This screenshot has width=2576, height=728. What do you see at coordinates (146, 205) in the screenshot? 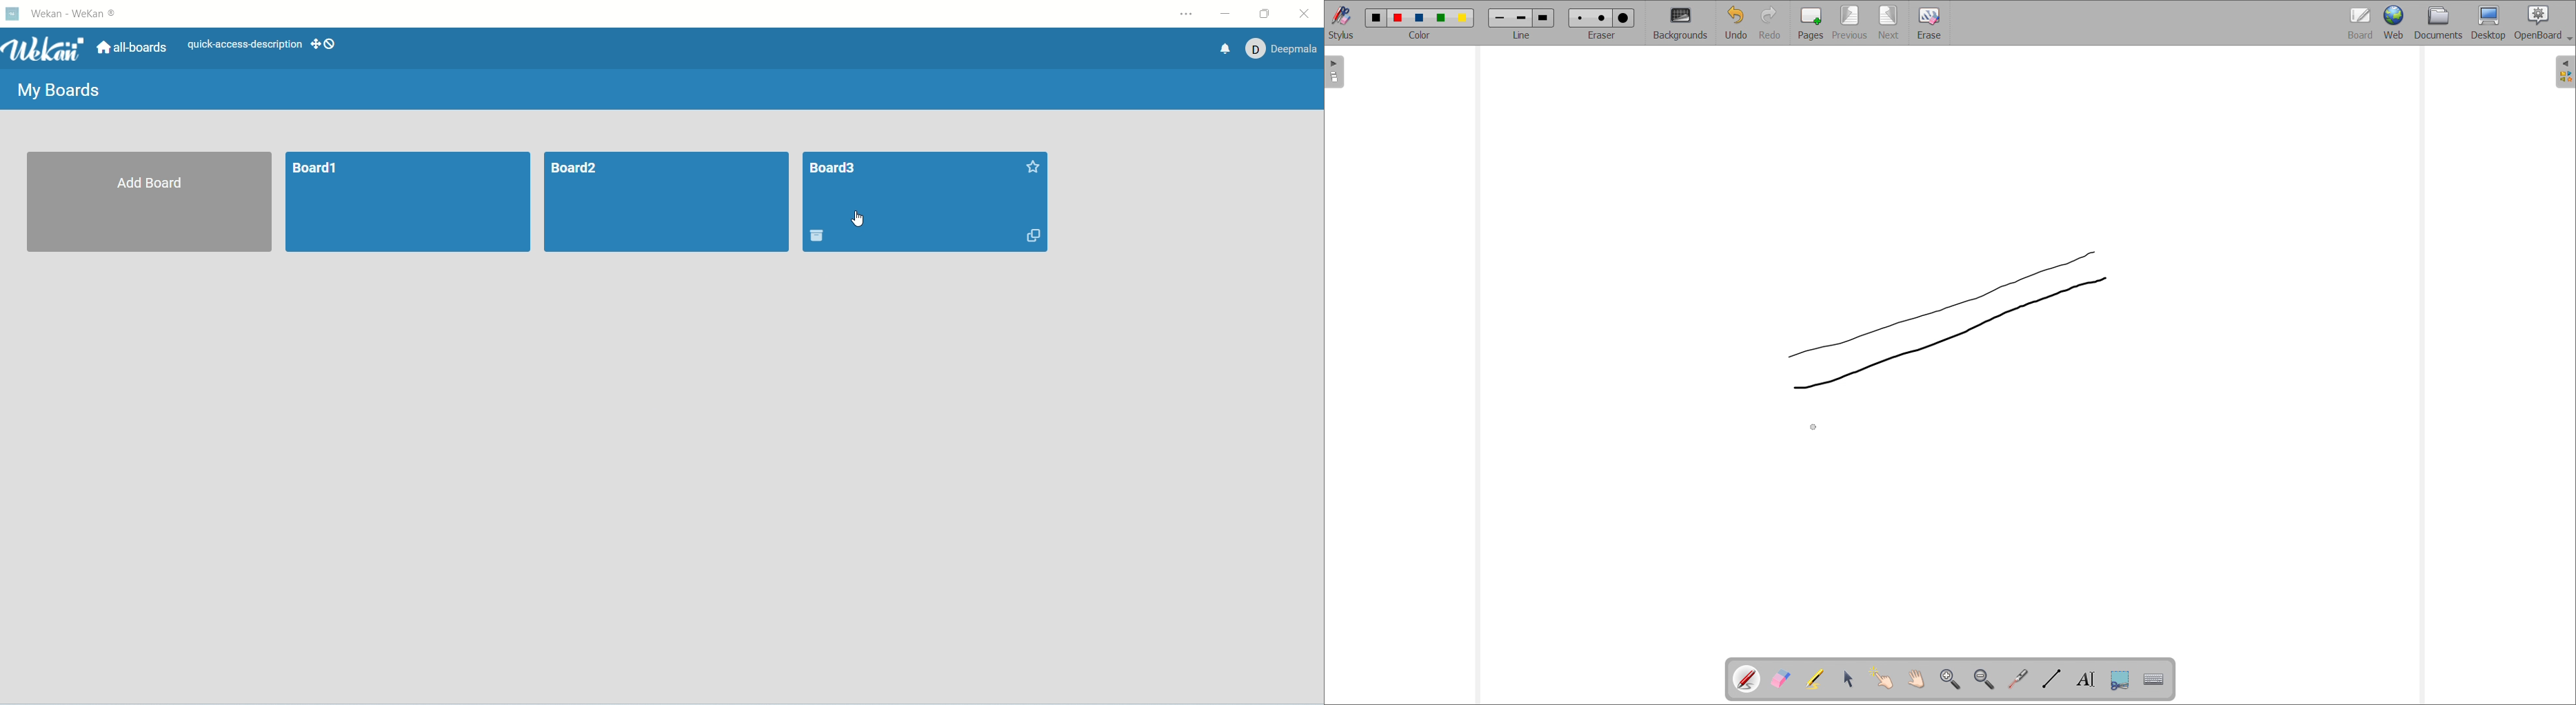
I see `add board` at bounding box center [146, 205].